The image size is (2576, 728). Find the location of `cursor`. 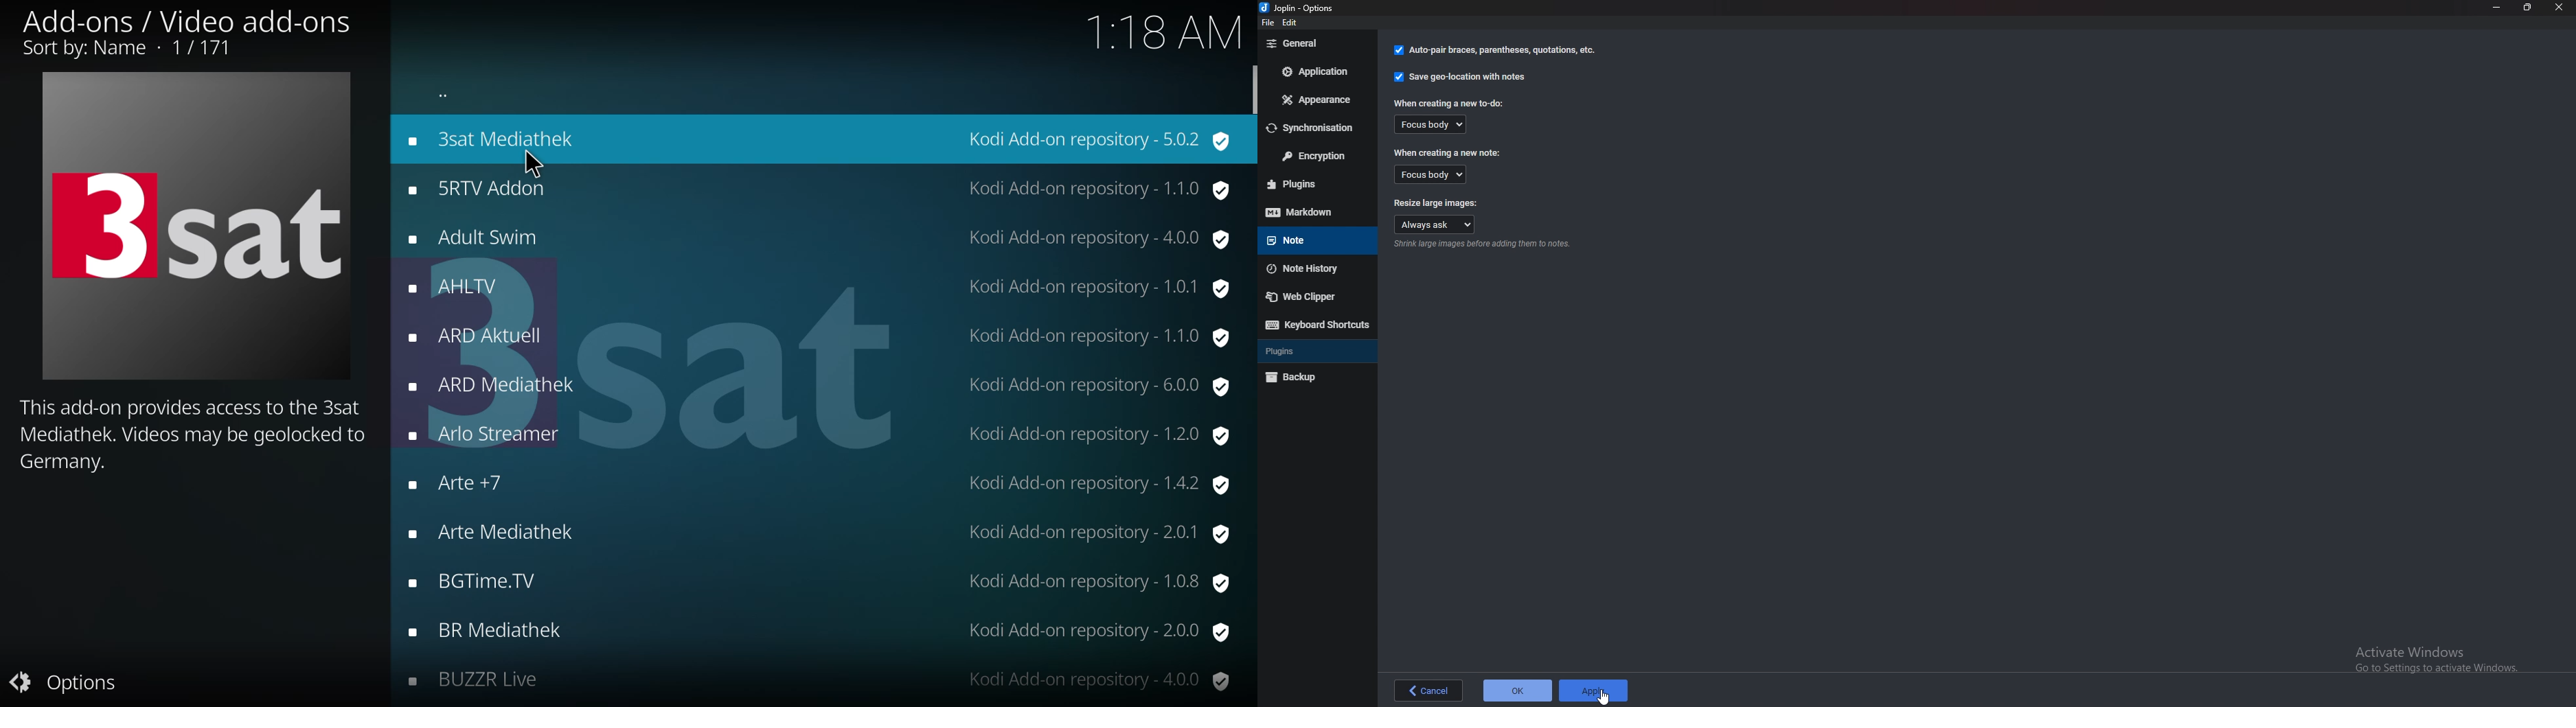

cursor is located at coordinates (1602, 697).